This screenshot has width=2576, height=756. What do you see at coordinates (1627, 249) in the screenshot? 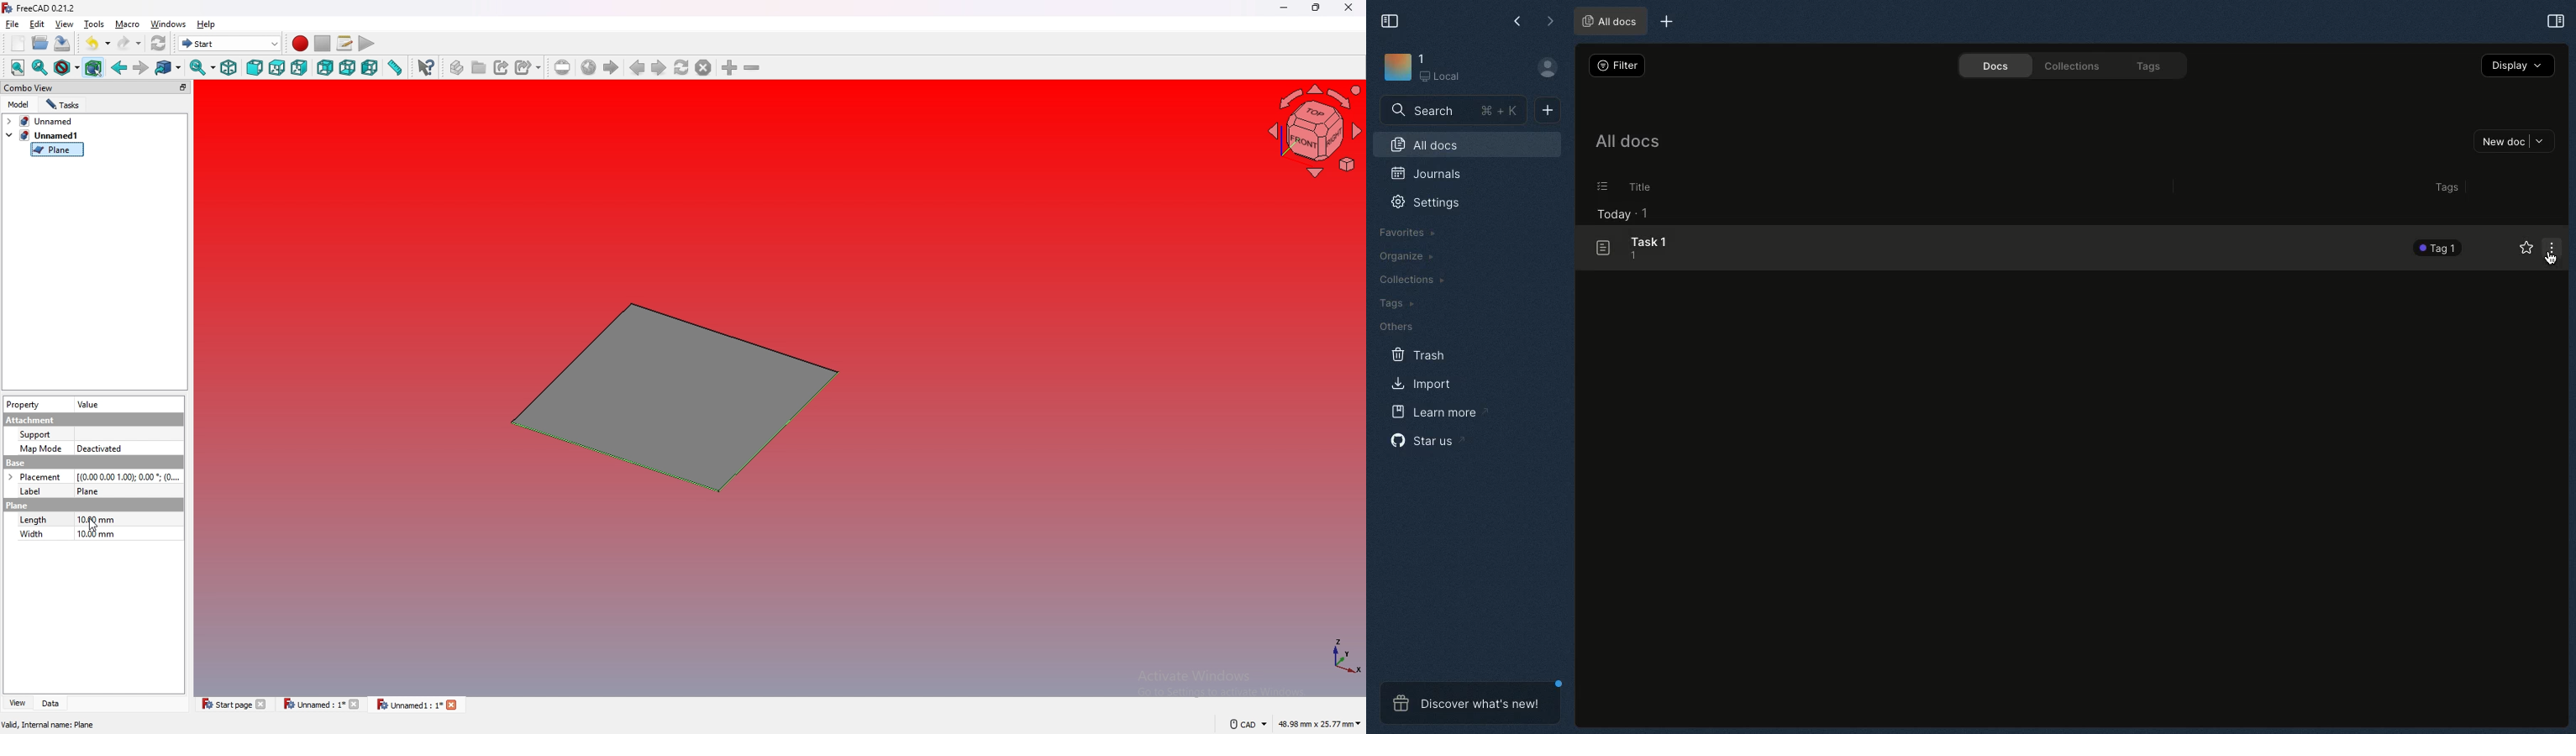
I see `Task` at bounding box center [1627, 249].